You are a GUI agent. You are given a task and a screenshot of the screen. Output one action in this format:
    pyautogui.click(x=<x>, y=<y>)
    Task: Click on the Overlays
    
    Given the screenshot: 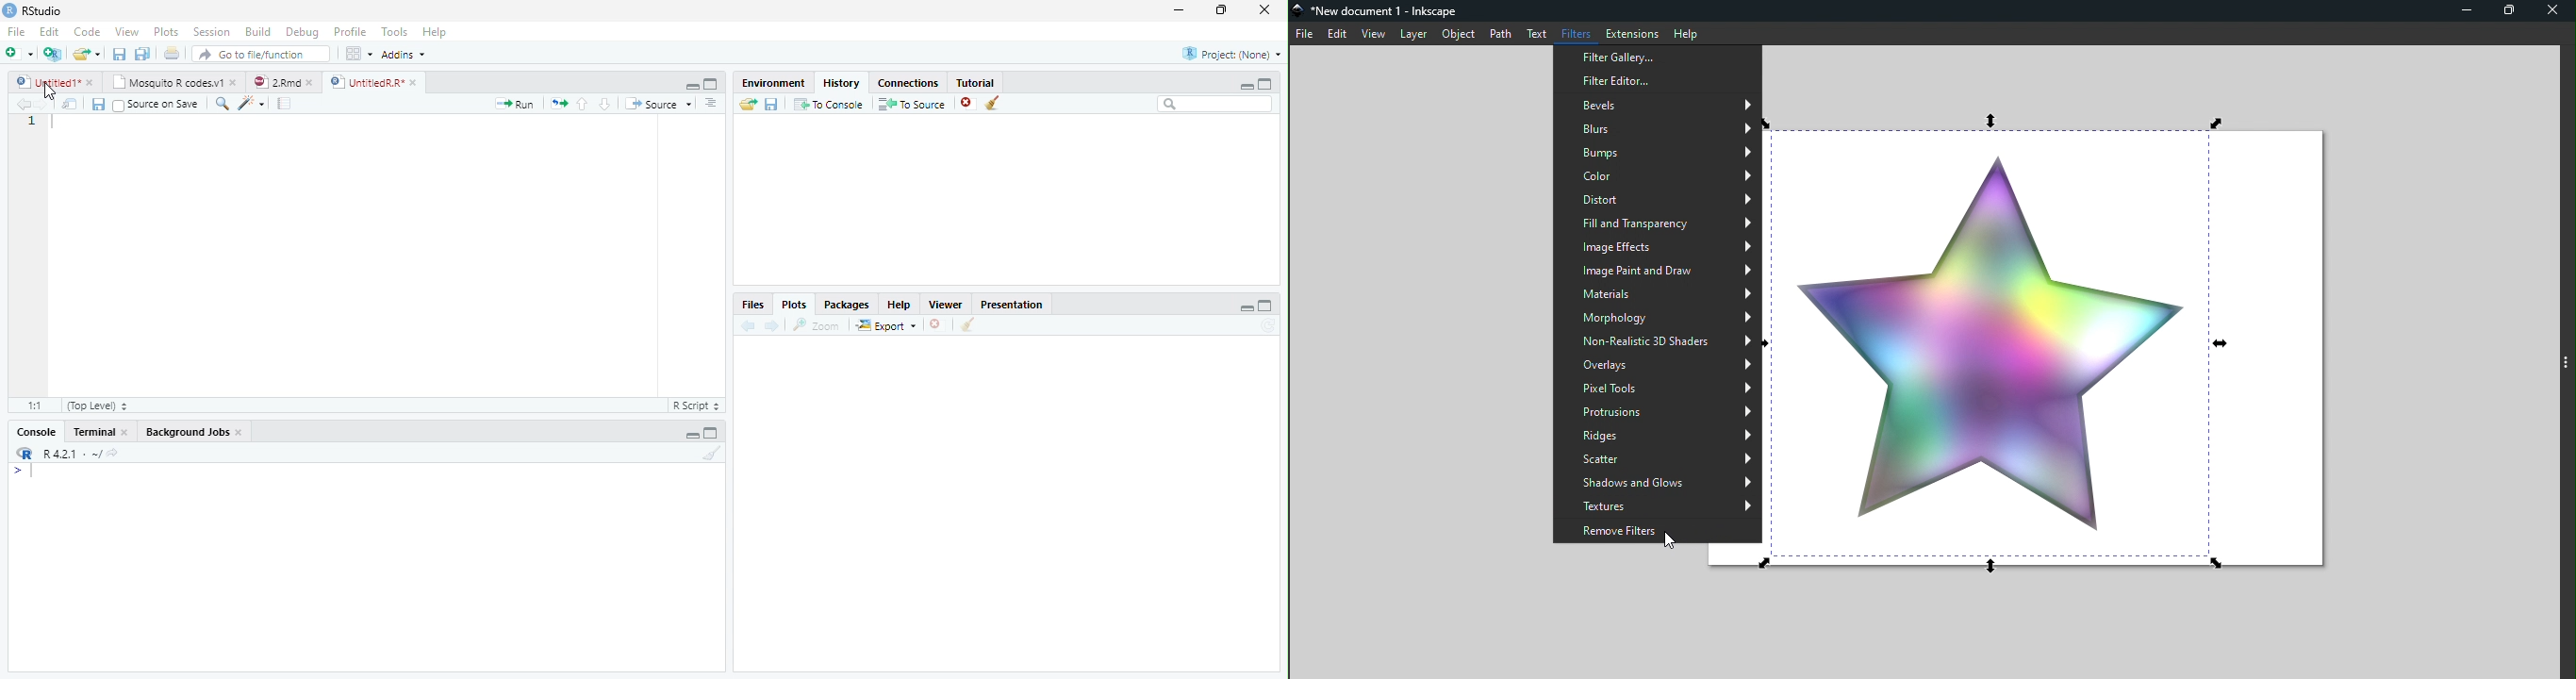 What is the action you would take?
    pyautogui.click(x=1658, y=366)
    